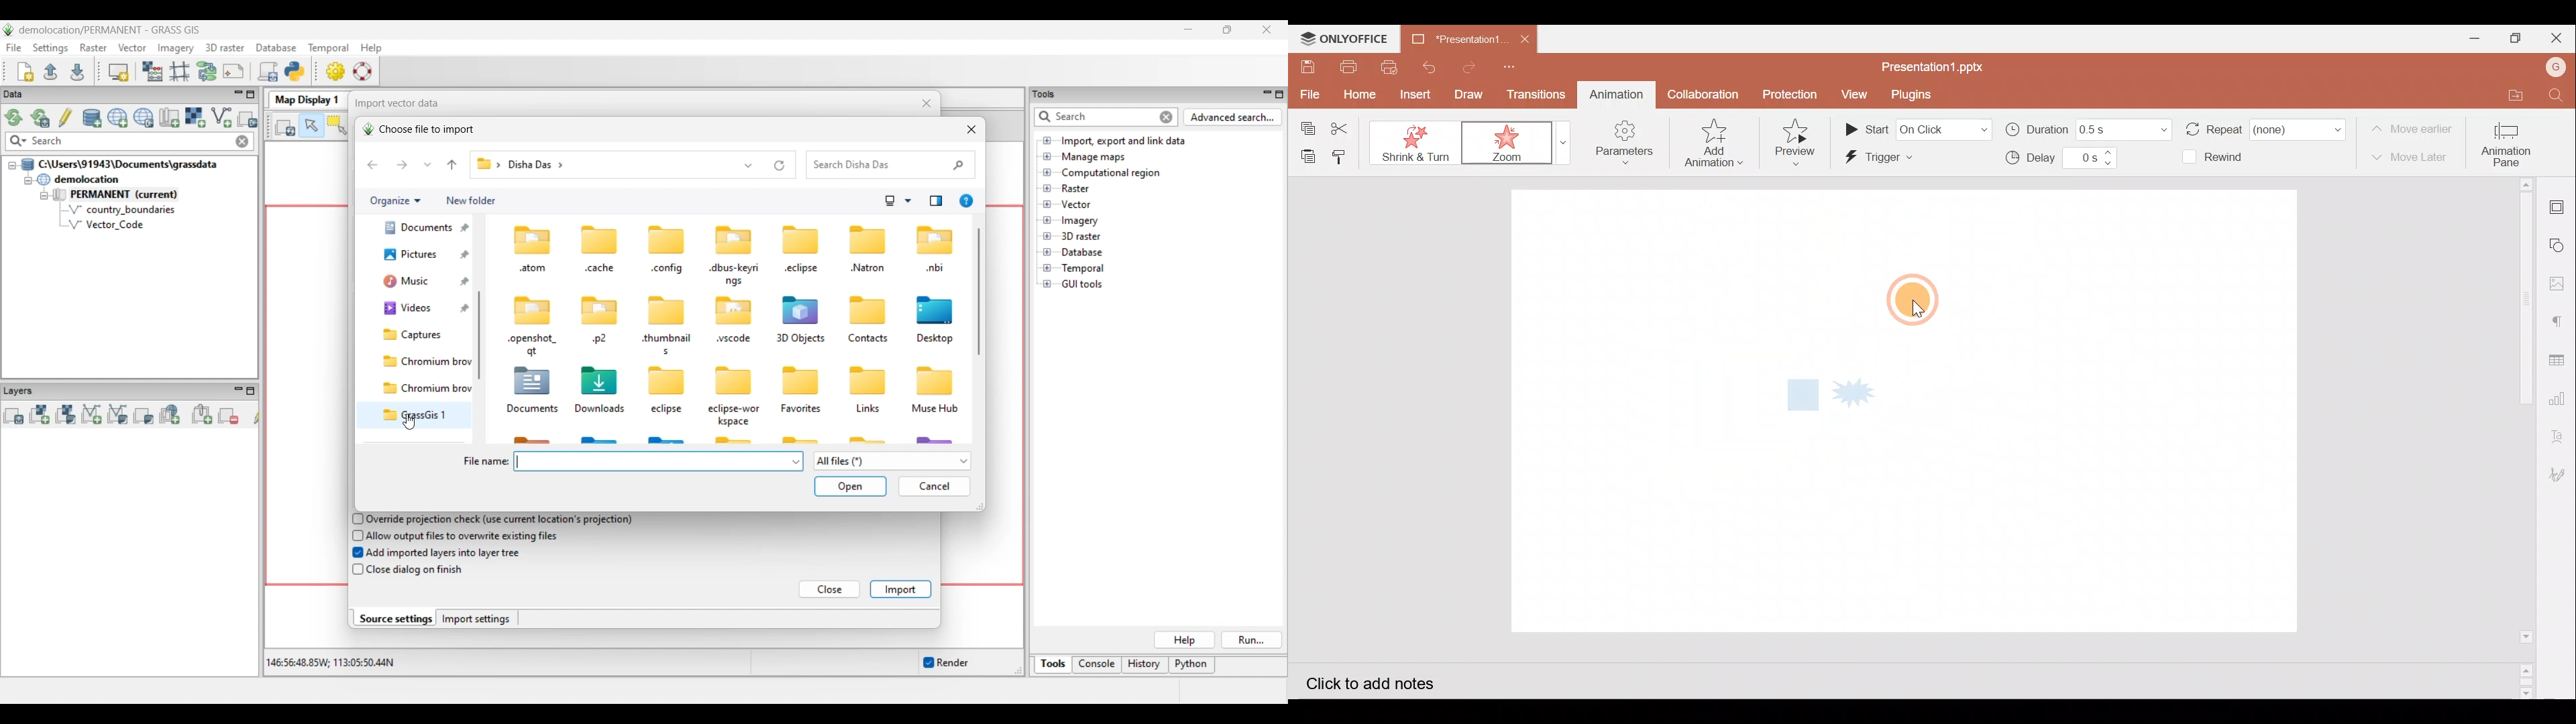 The image size is (2576, 728). I want to click on Customize quick access toolbar, so click(1507, 64).